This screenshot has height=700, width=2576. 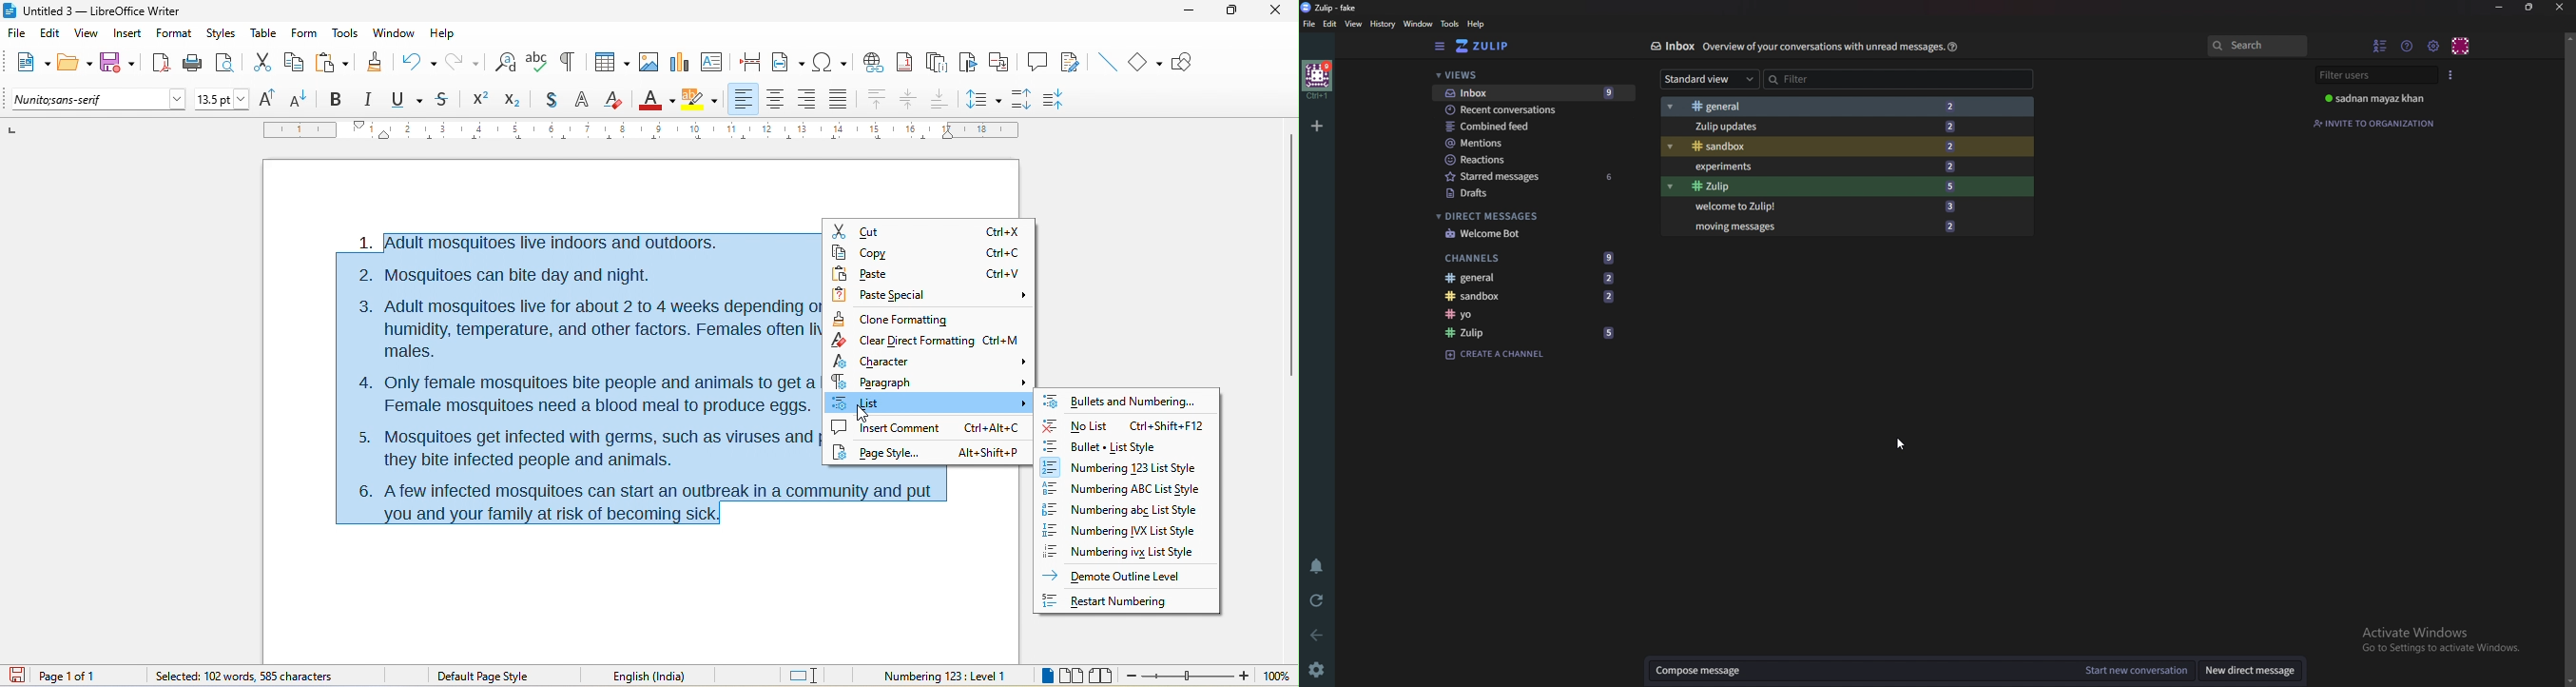 I want to click on ruler, so click(x=640, y=130).